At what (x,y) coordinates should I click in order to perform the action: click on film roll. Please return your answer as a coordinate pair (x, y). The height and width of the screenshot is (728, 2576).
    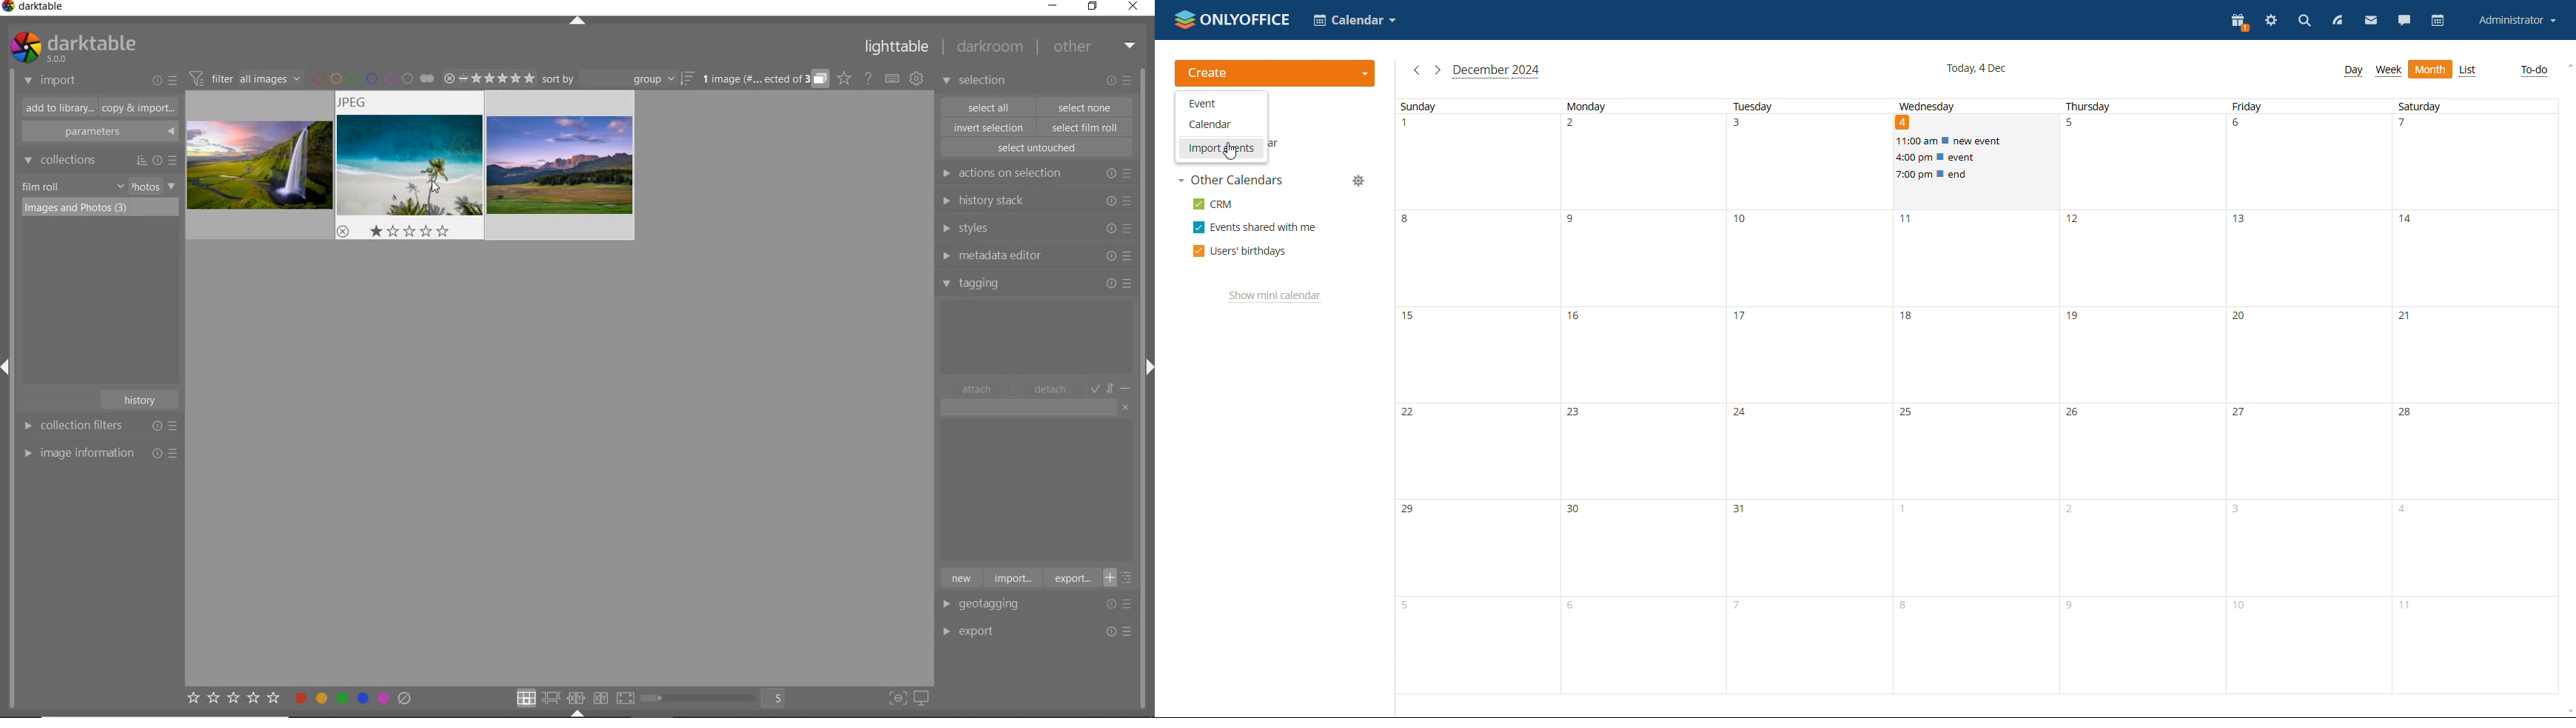
    Looking at the image, I should click on (42, 186).